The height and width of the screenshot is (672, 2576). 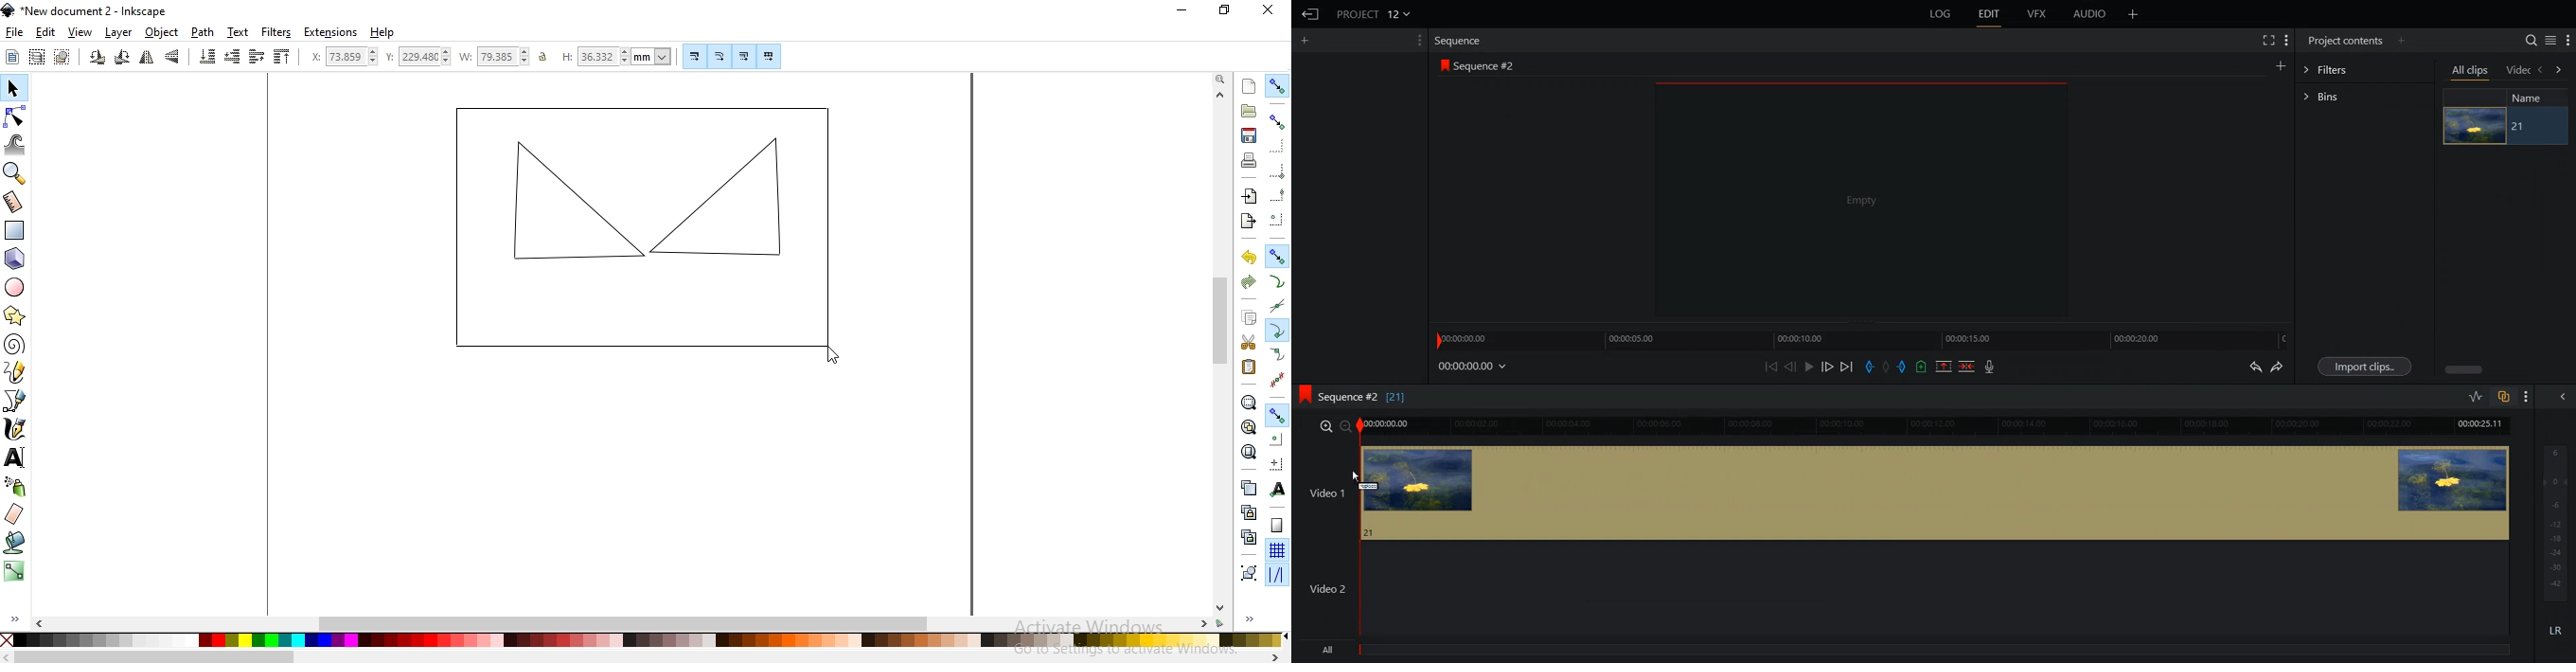 I want to click on create spirals, so click(x=16, y=345).